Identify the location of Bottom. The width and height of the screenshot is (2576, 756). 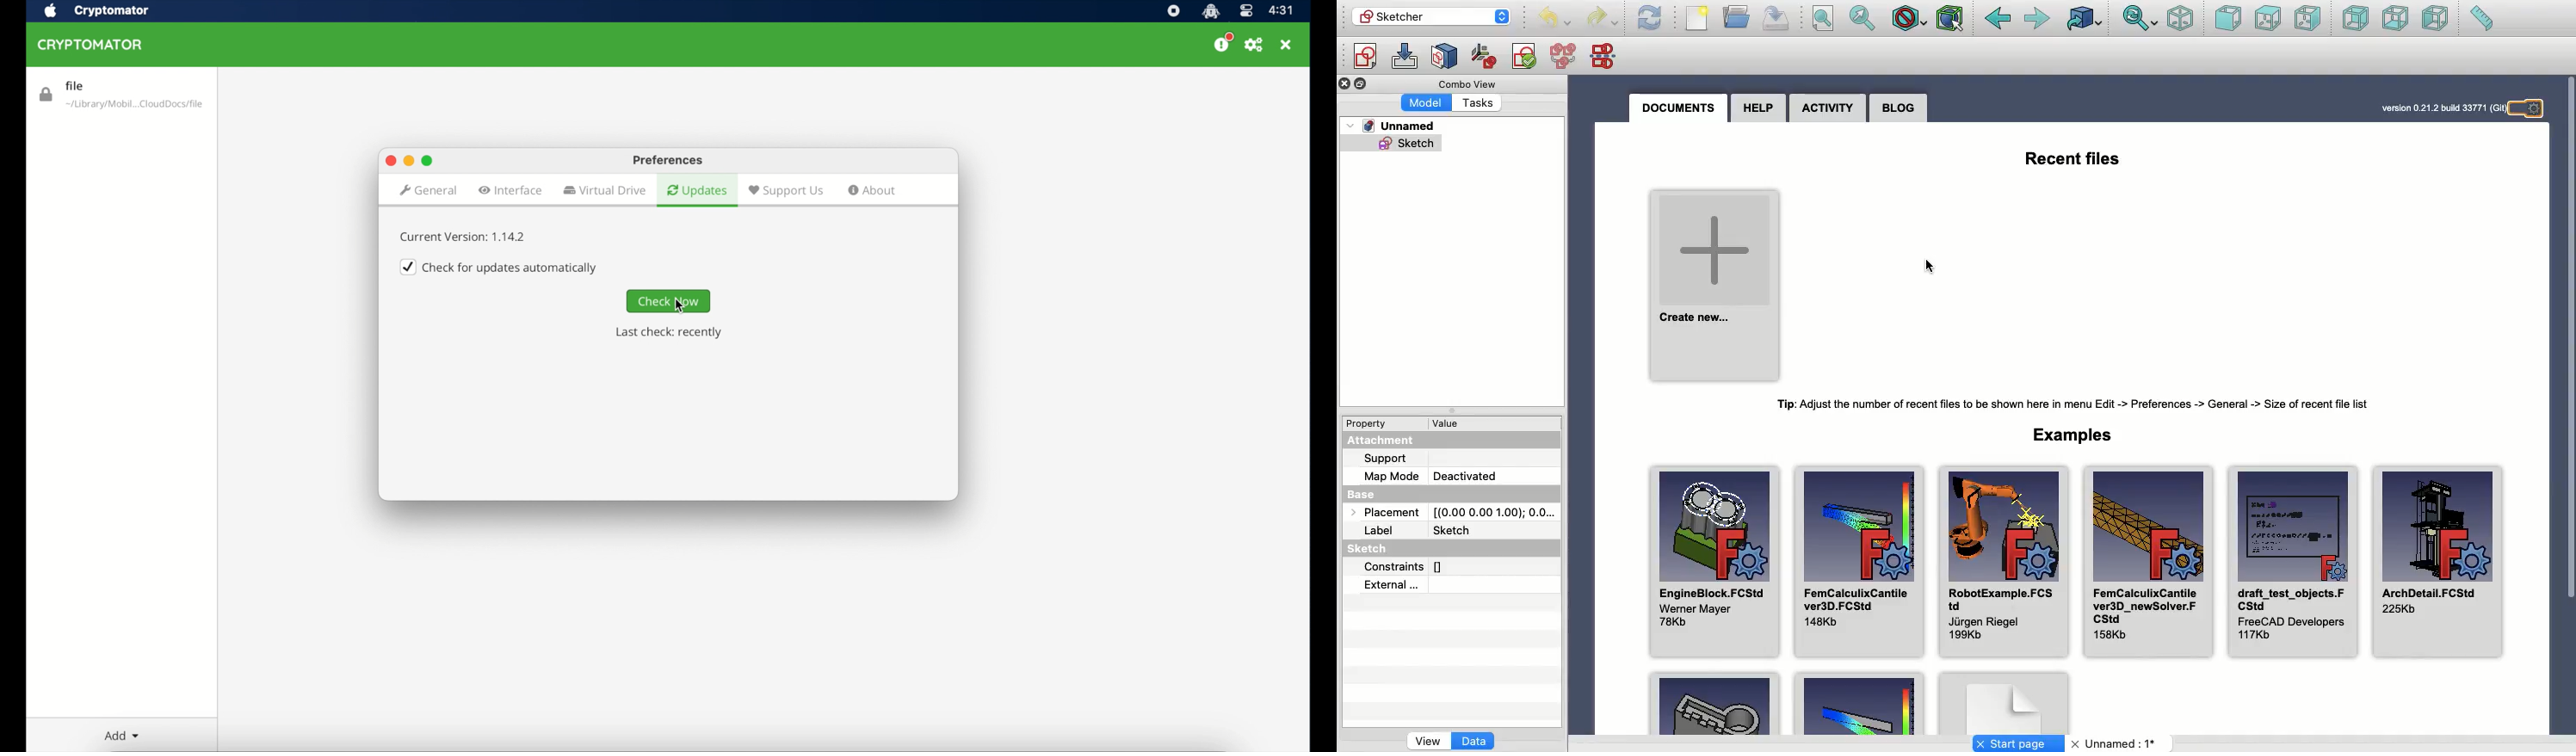
(2396, 19).